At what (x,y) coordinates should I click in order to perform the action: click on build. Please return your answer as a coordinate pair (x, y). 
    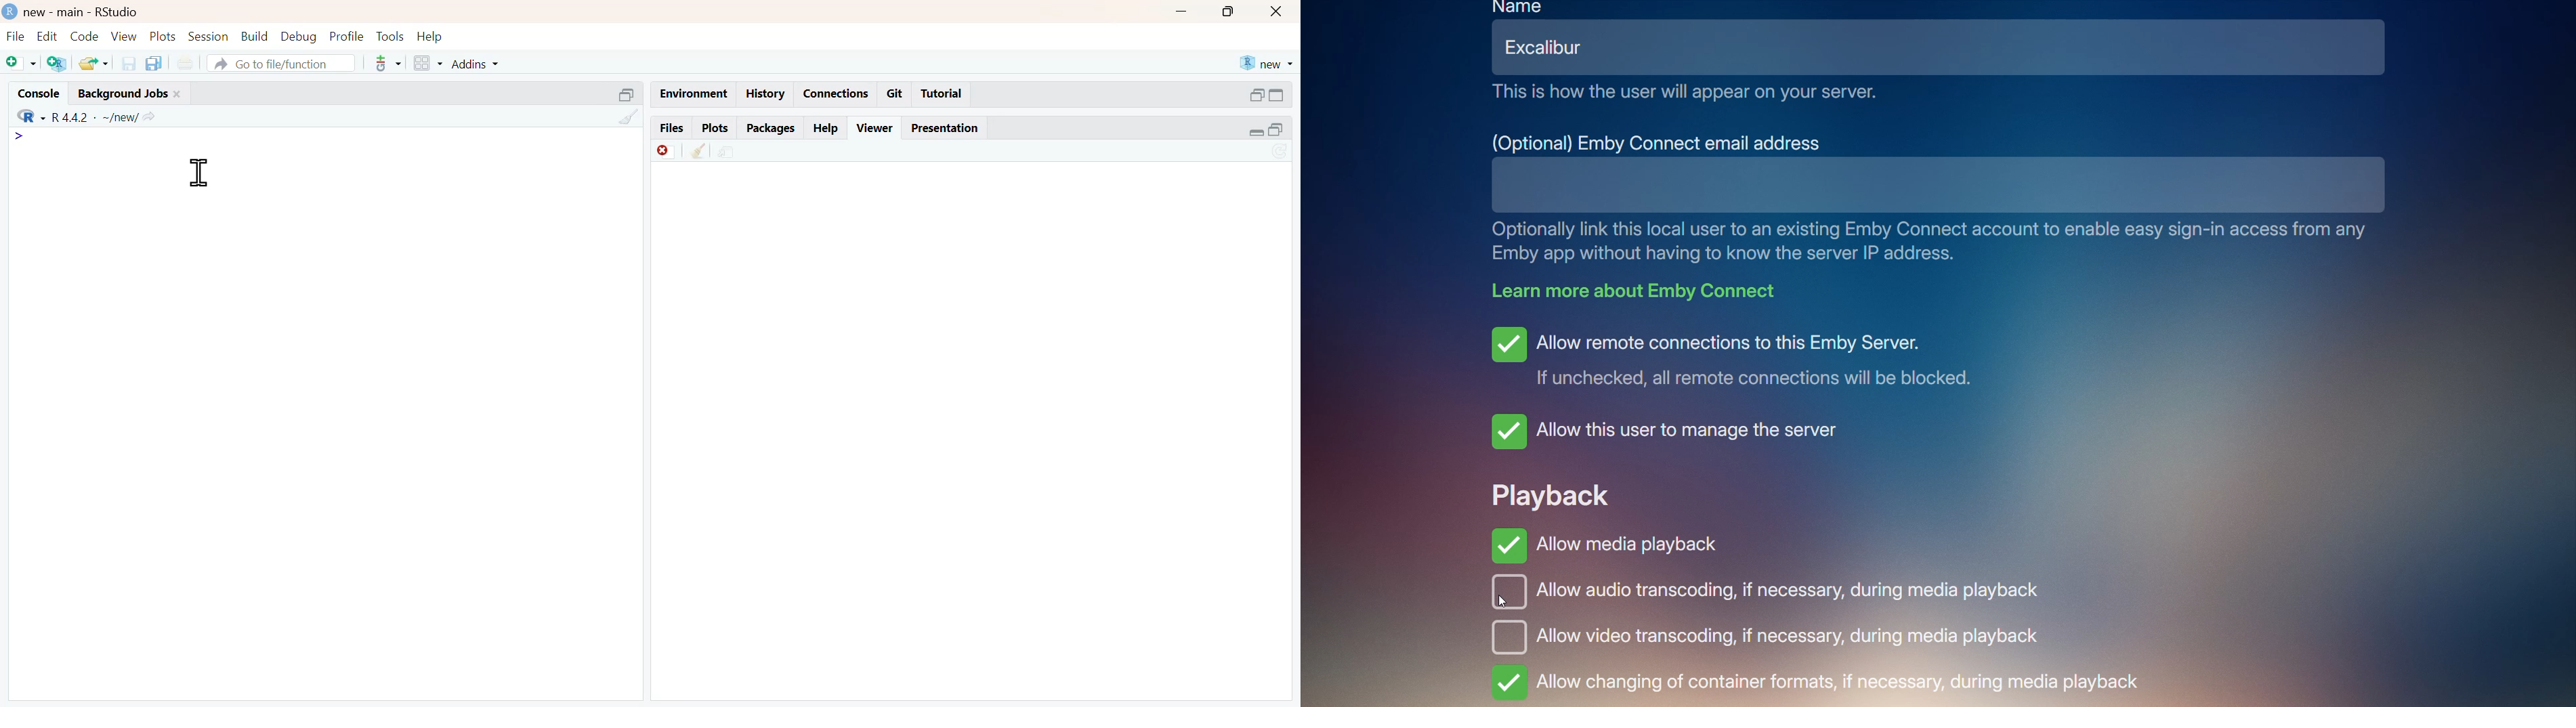
    Looking at the image, I should click on (256, 37).